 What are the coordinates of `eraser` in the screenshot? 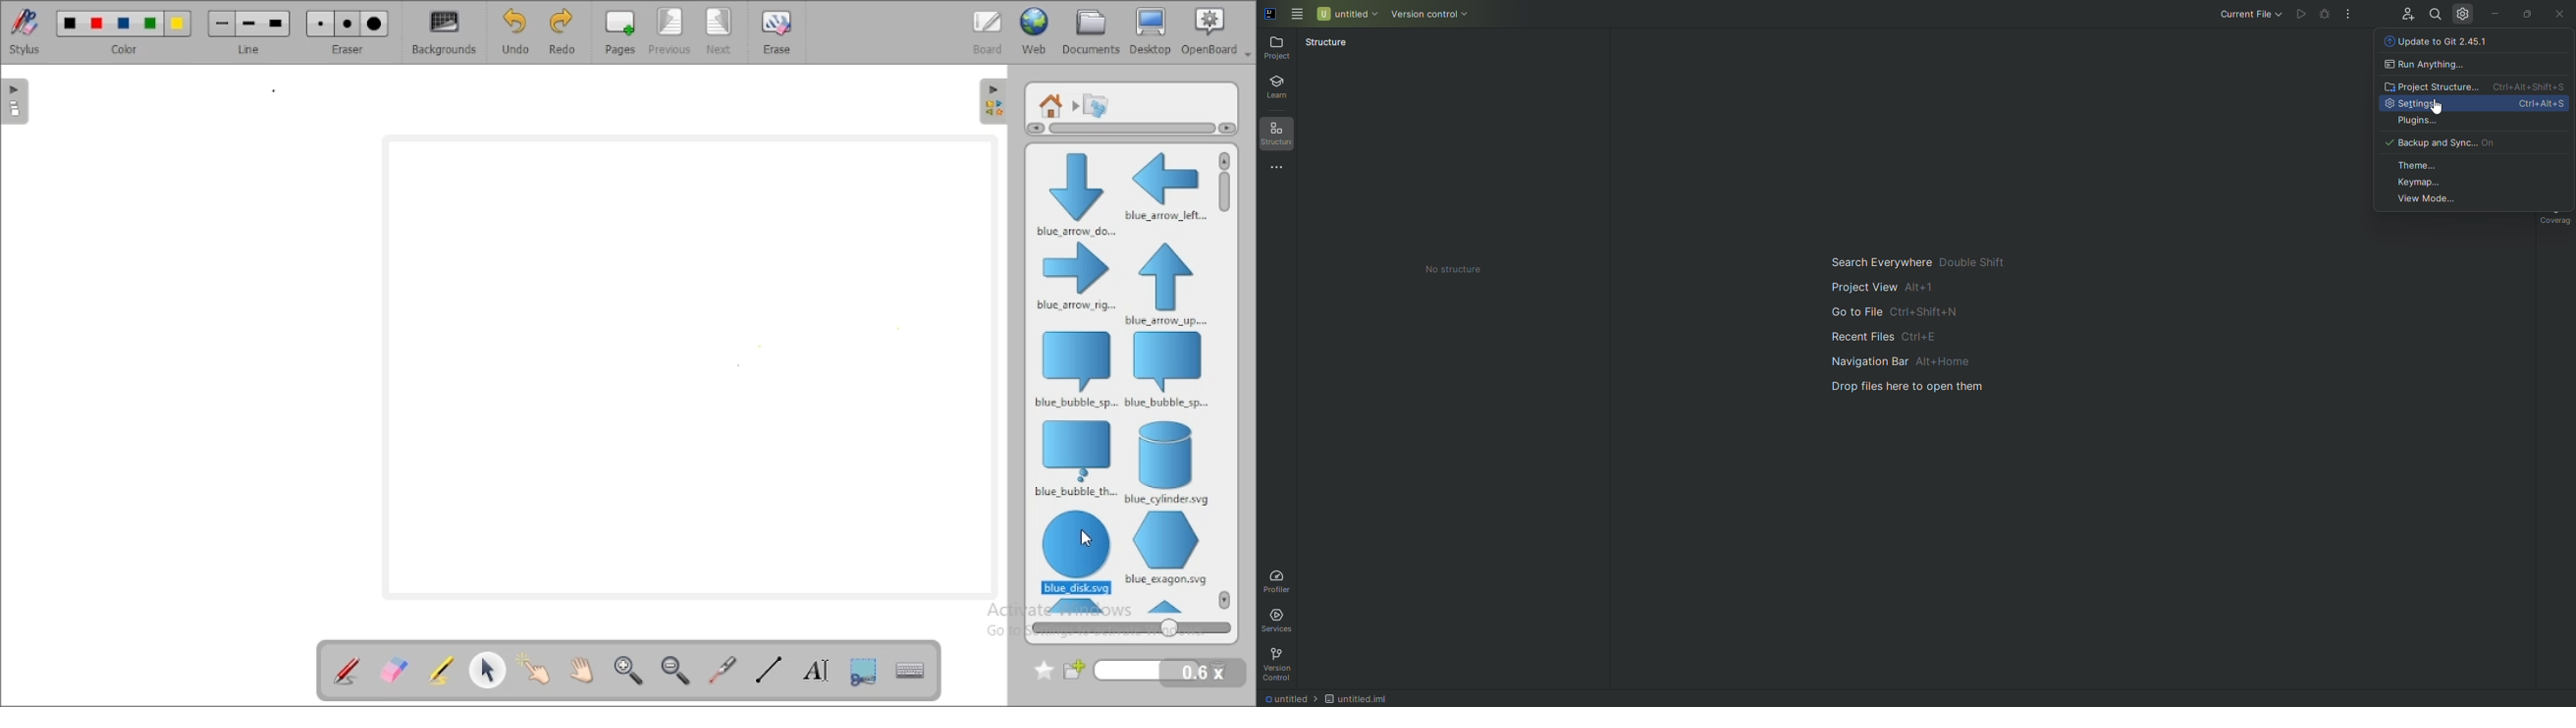 It's located at (348, 31).